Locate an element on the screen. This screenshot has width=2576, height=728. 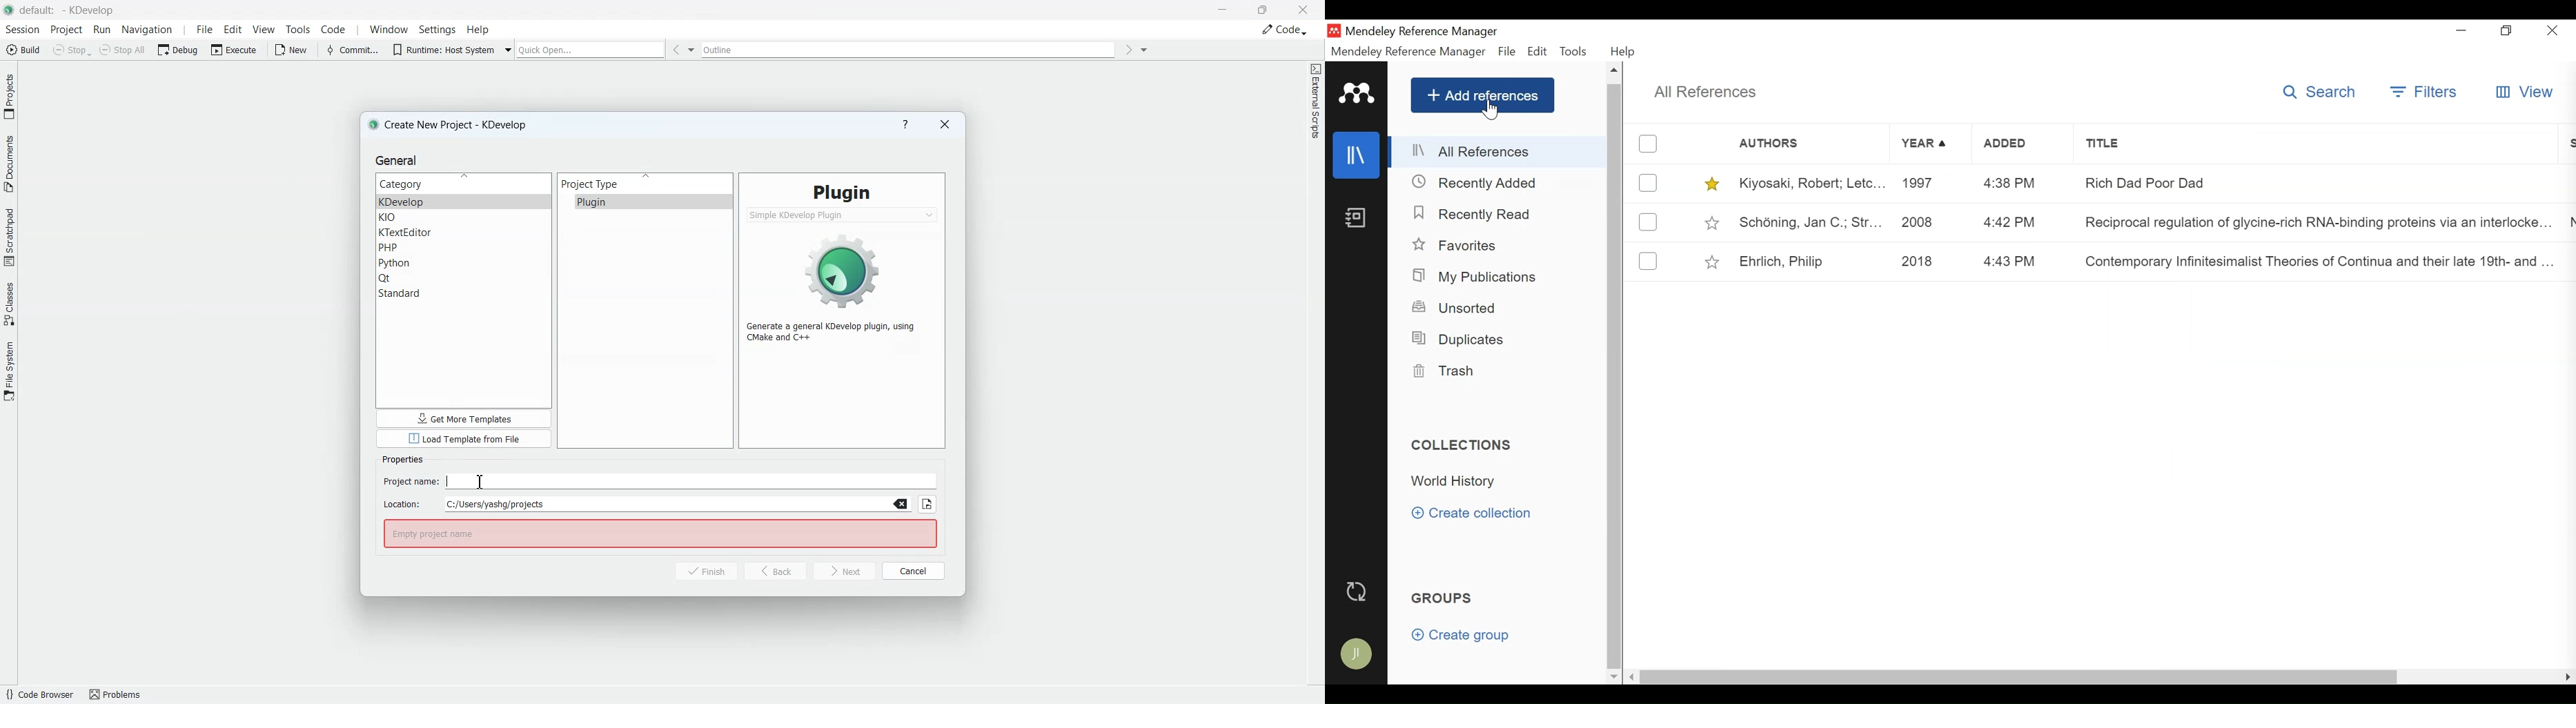
View is located at coordinates (2529, 91).